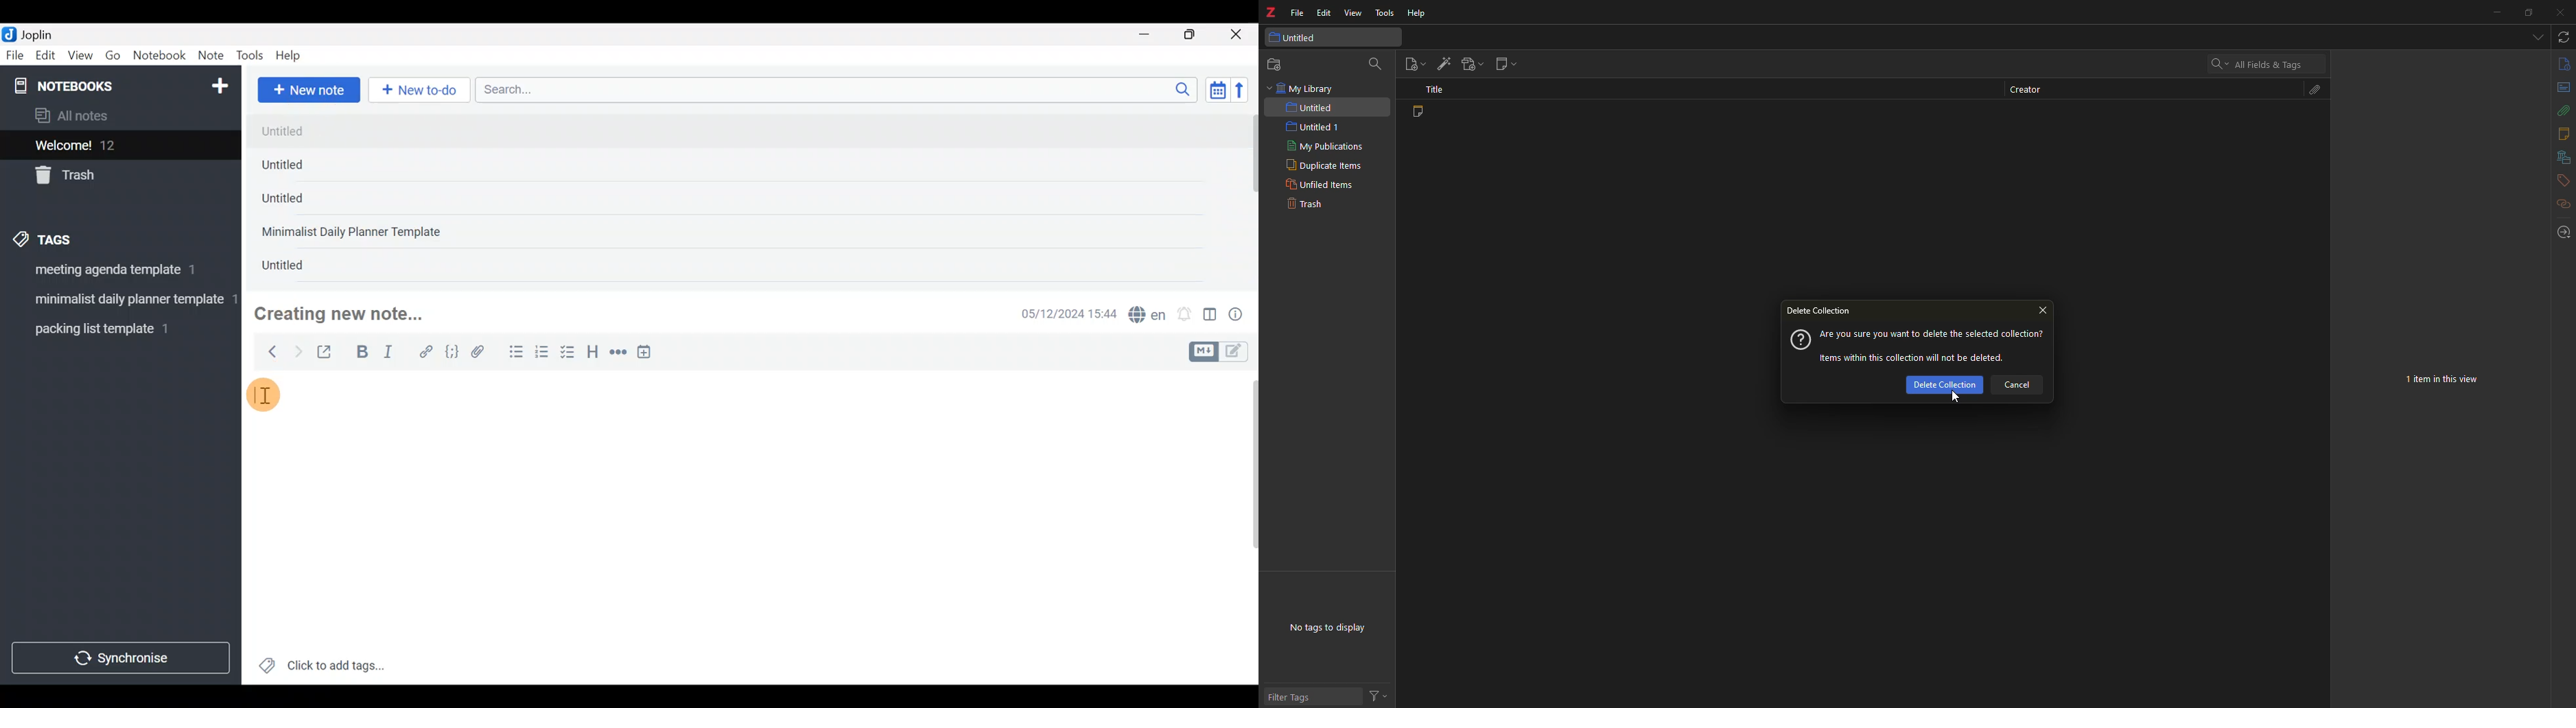 Image resolution: width=2576 pixels, height=728 pixels. What do you see at coordinates (298, 351) in the screenshot?
I see `Forward` at bounding box center [298, 351].